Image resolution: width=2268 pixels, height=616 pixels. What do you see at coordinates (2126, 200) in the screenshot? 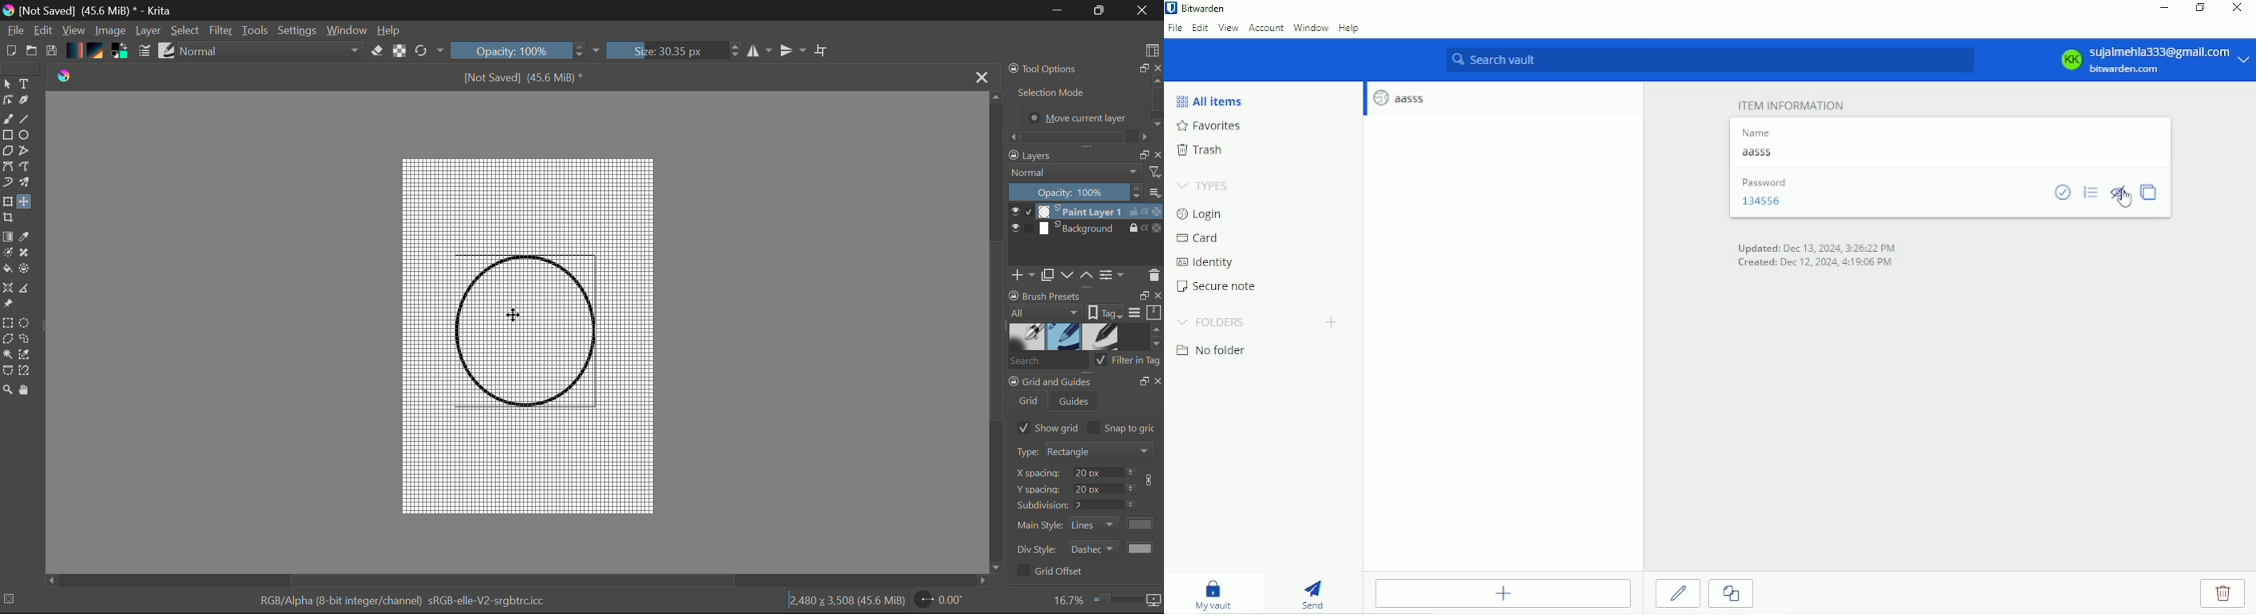
I see `cursor` at bounding box center [2126, 200].